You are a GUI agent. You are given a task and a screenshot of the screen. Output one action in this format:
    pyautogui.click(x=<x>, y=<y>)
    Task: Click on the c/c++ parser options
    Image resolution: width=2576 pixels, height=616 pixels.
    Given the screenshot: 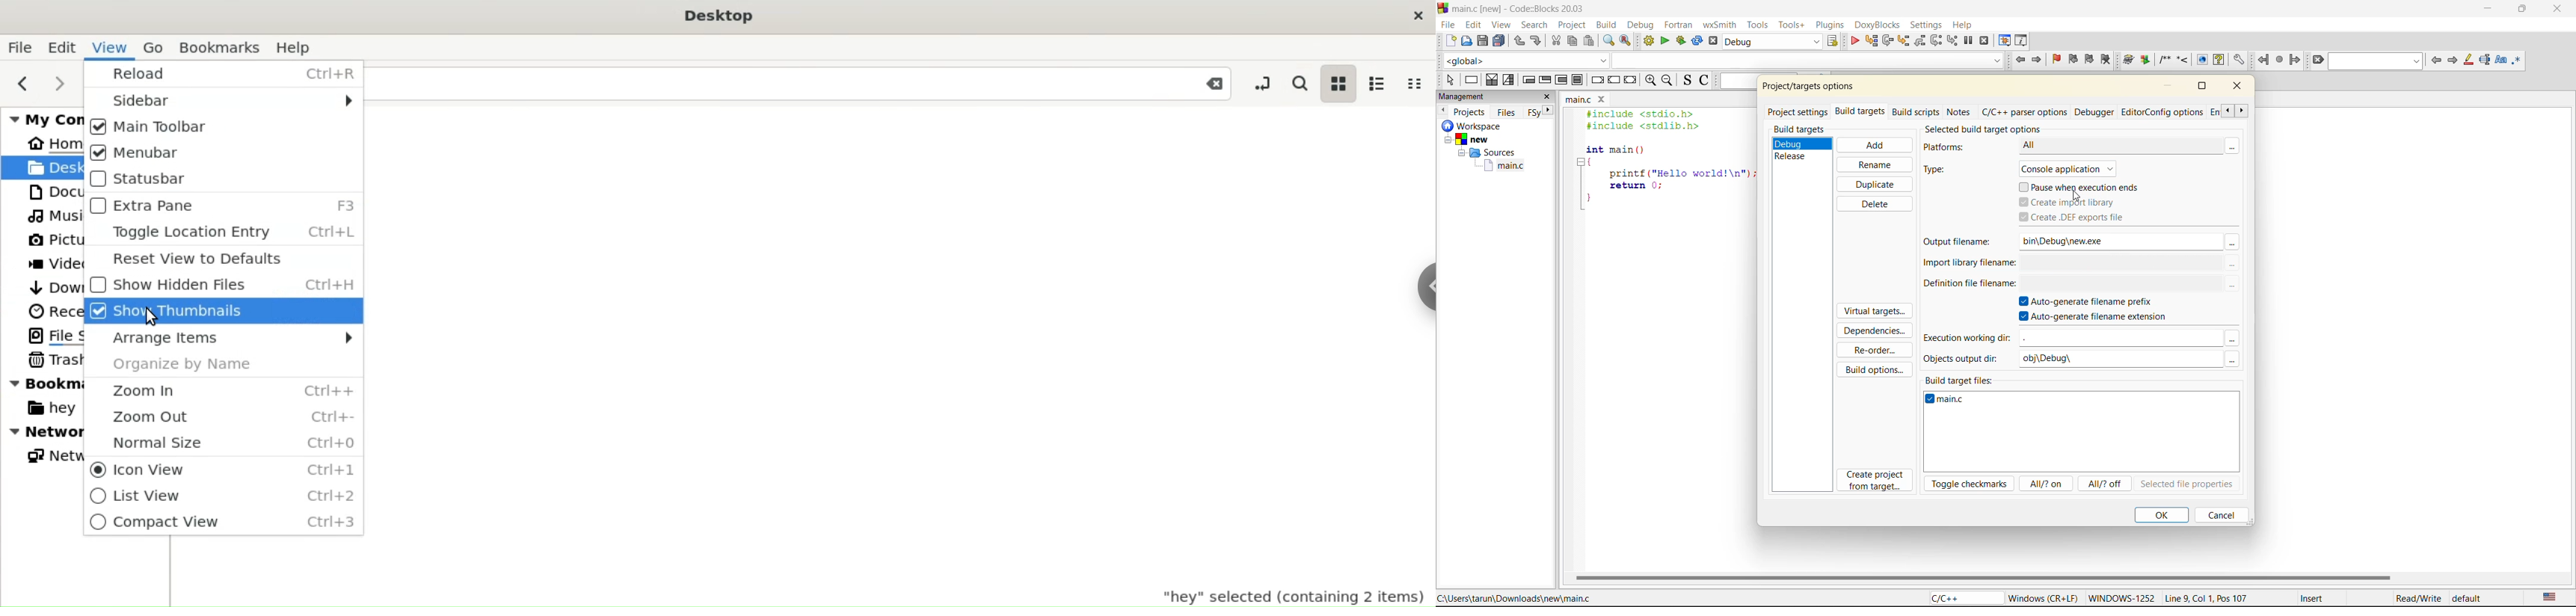 What is the action you would take?
    pyautogui.click(x=2024, y=112)
    